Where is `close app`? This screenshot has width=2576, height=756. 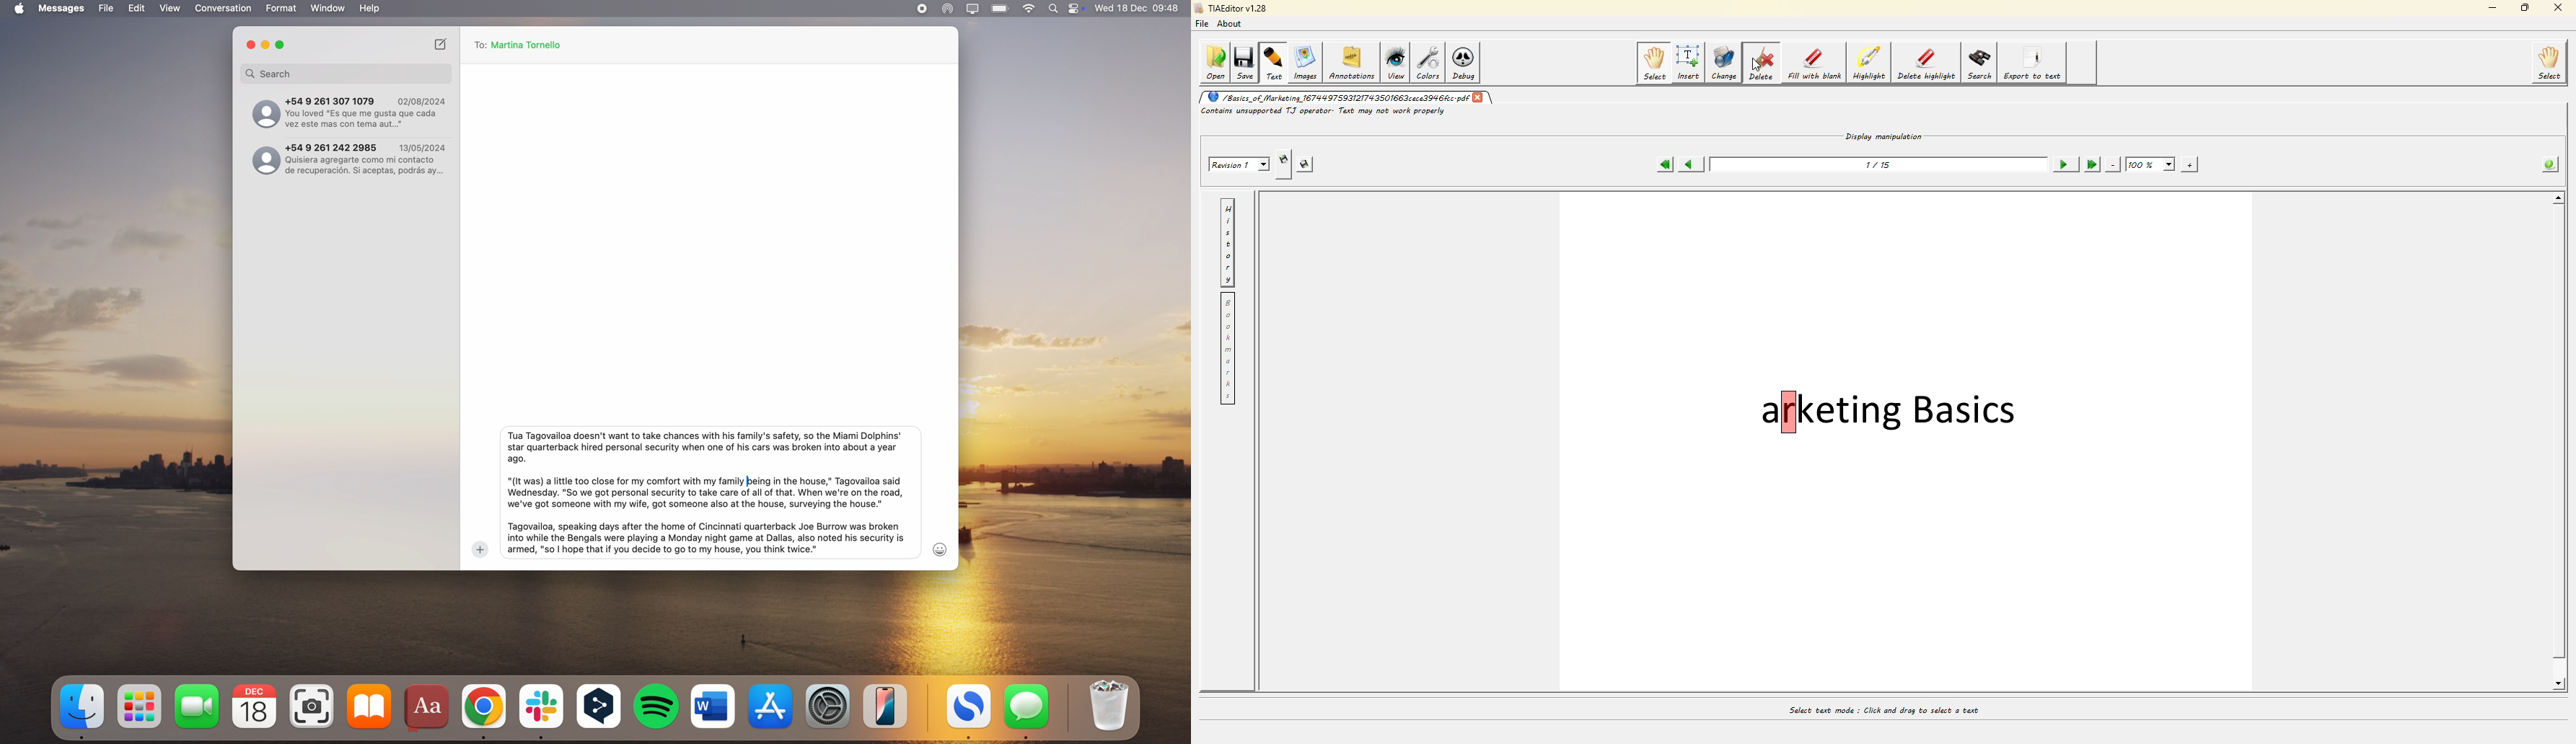
close app is located at coordinates (249, 44).